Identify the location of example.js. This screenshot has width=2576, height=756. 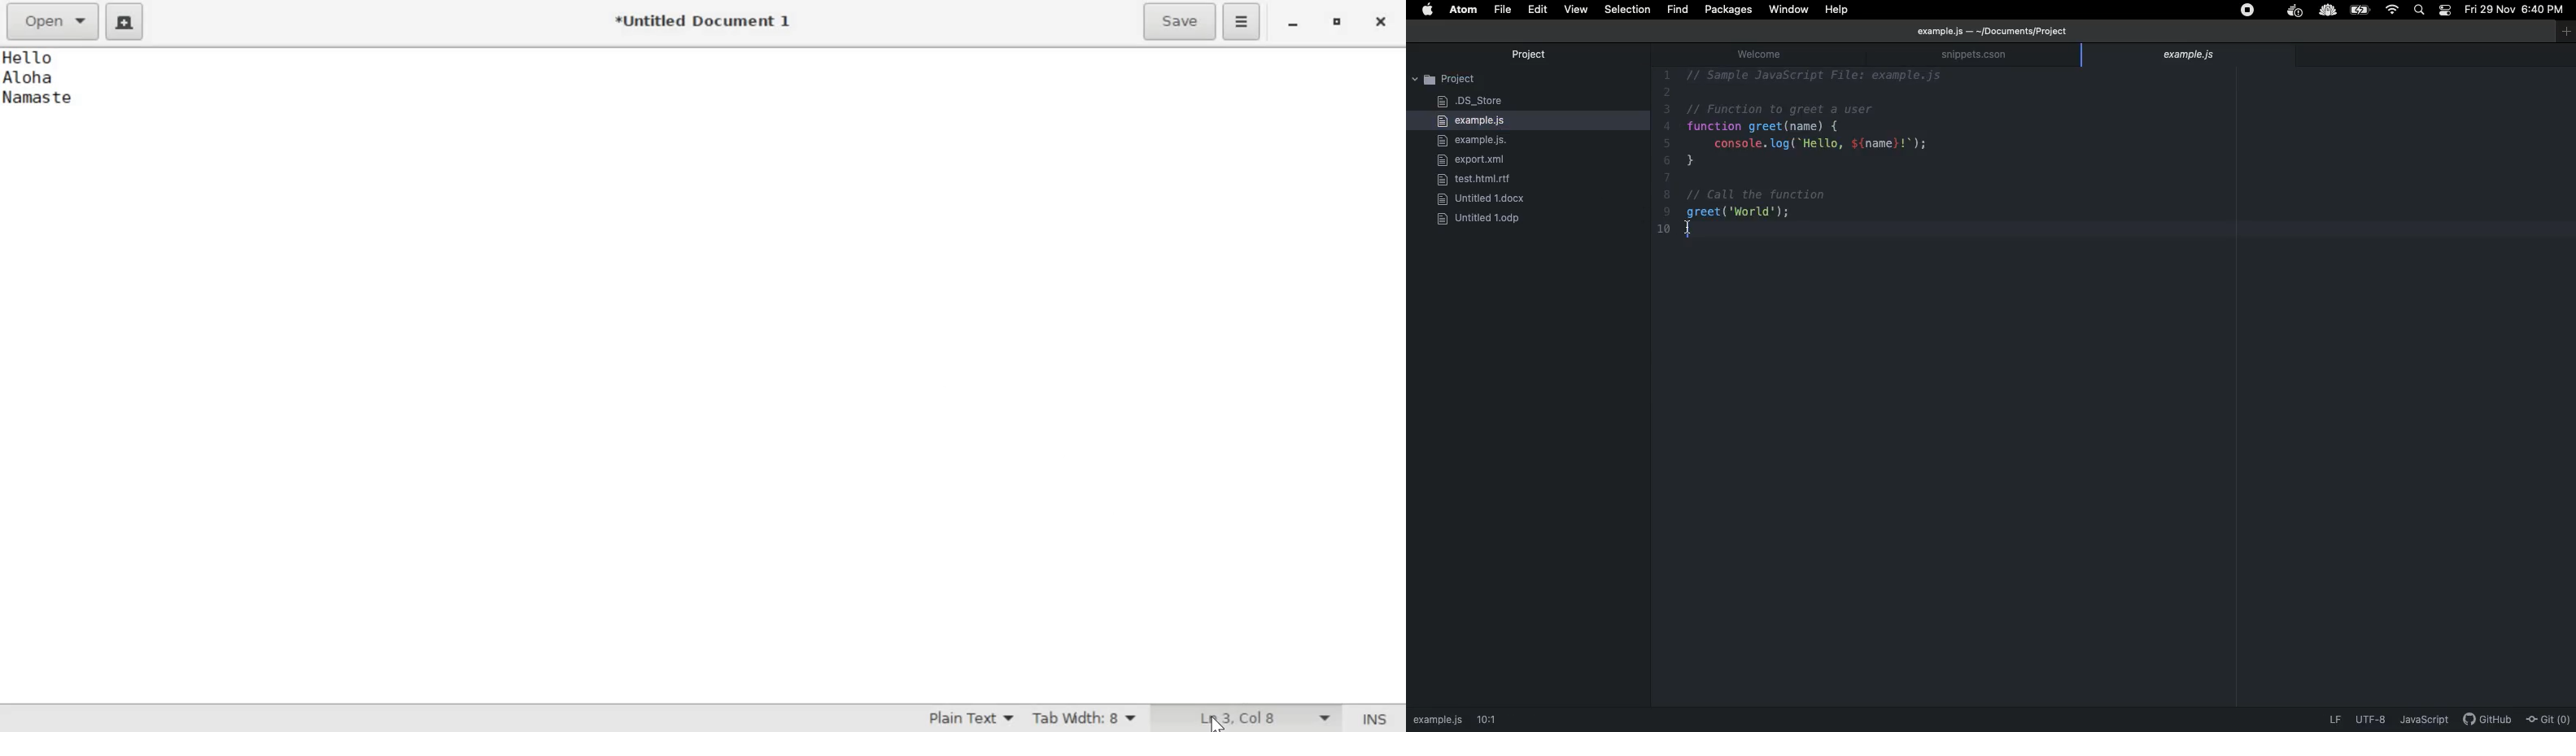
(1474, 120).